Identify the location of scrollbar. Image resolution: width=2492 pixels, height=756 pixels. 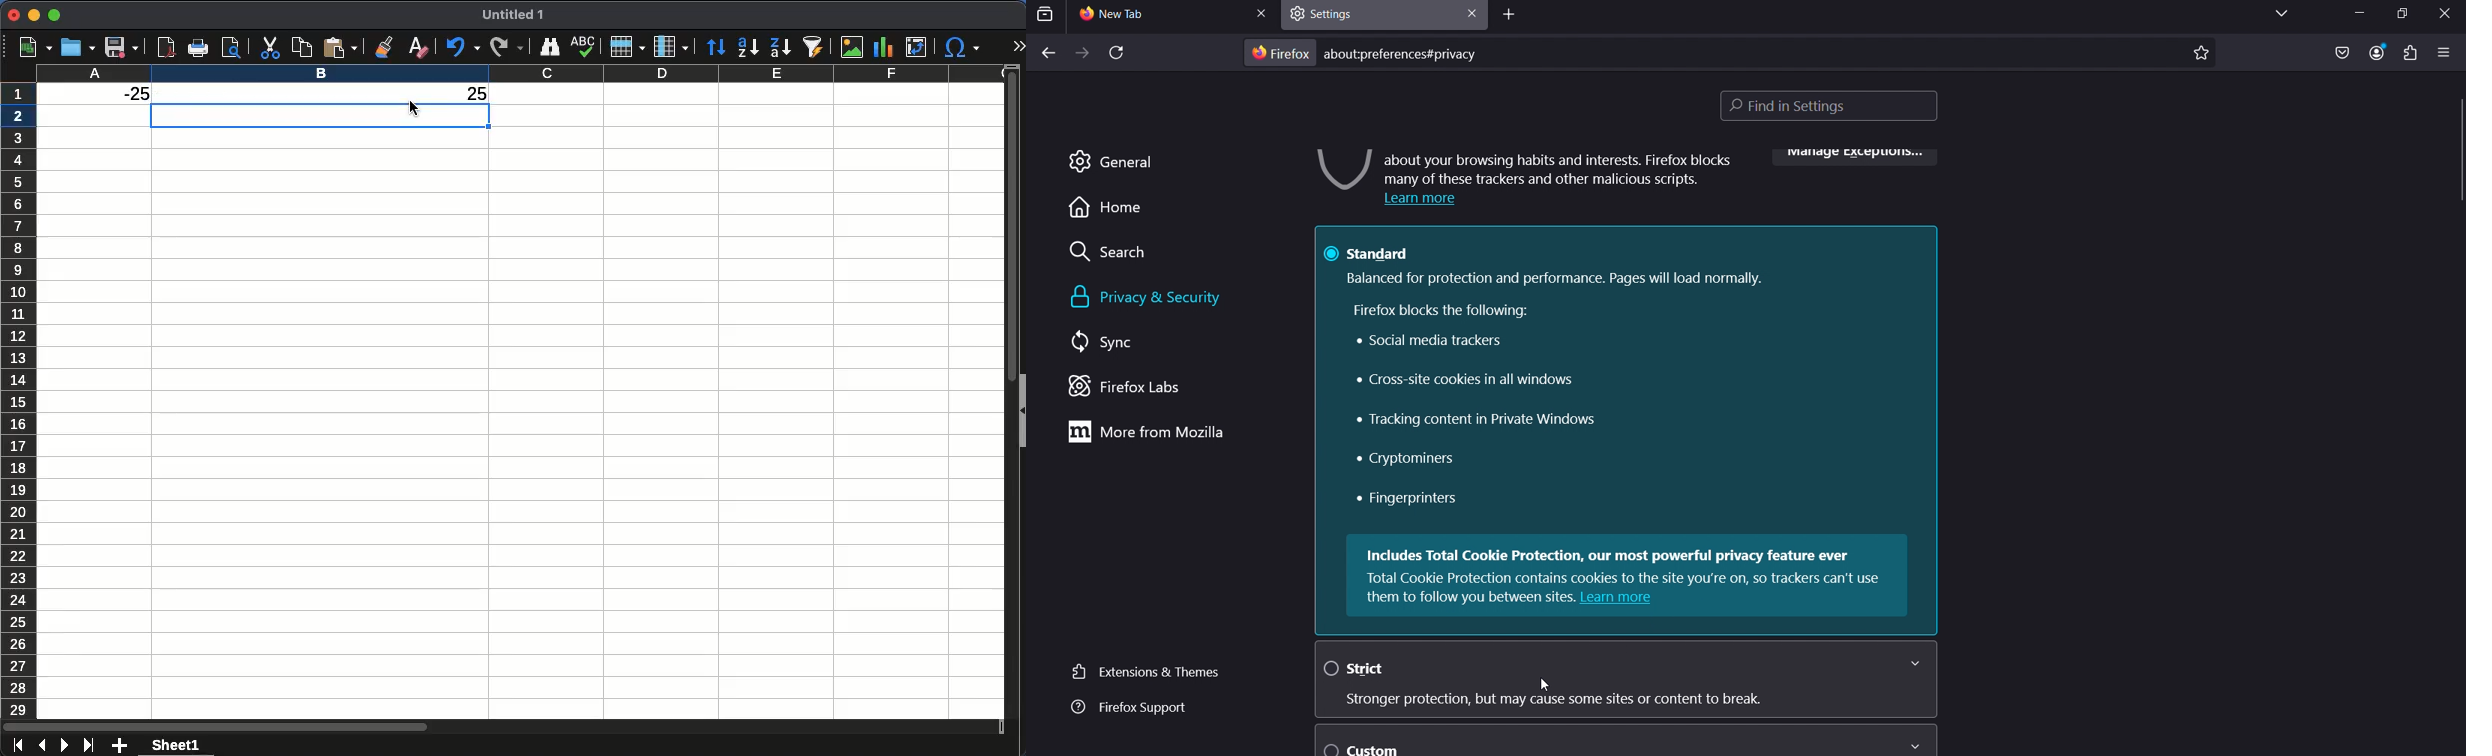
(2457, 131).